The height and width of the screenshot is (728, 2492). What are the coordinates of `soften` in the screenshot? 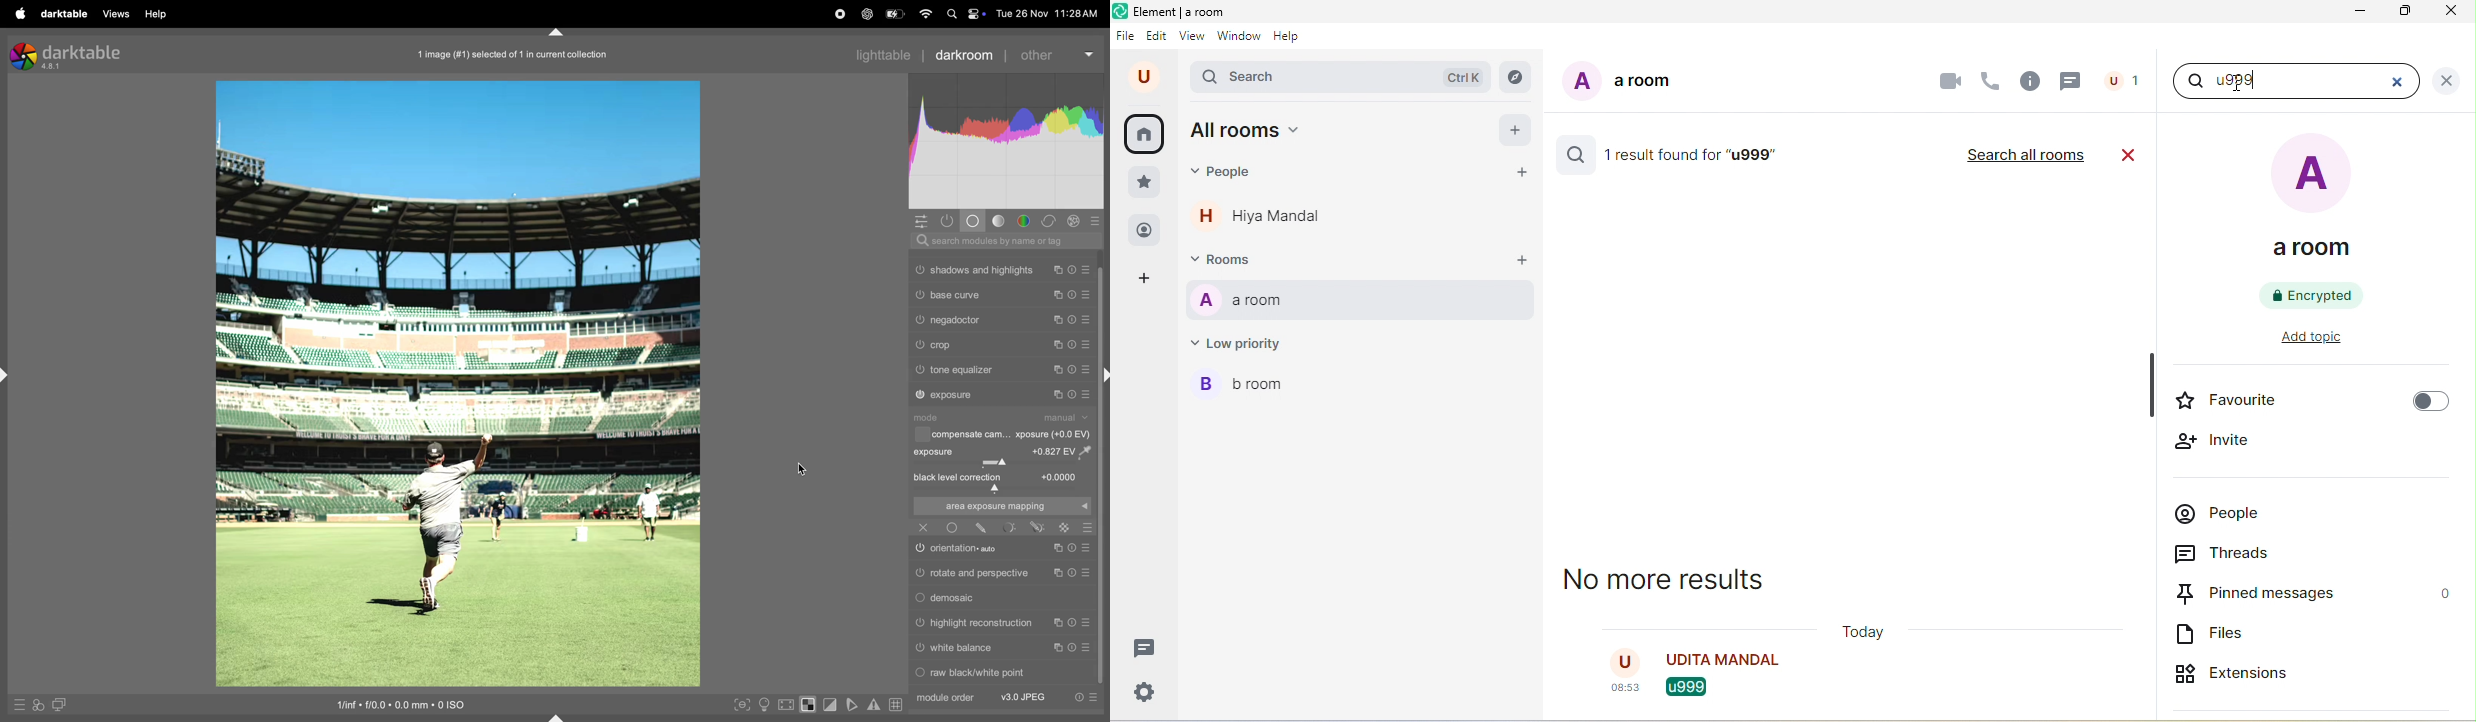 It's located at (854, 705).